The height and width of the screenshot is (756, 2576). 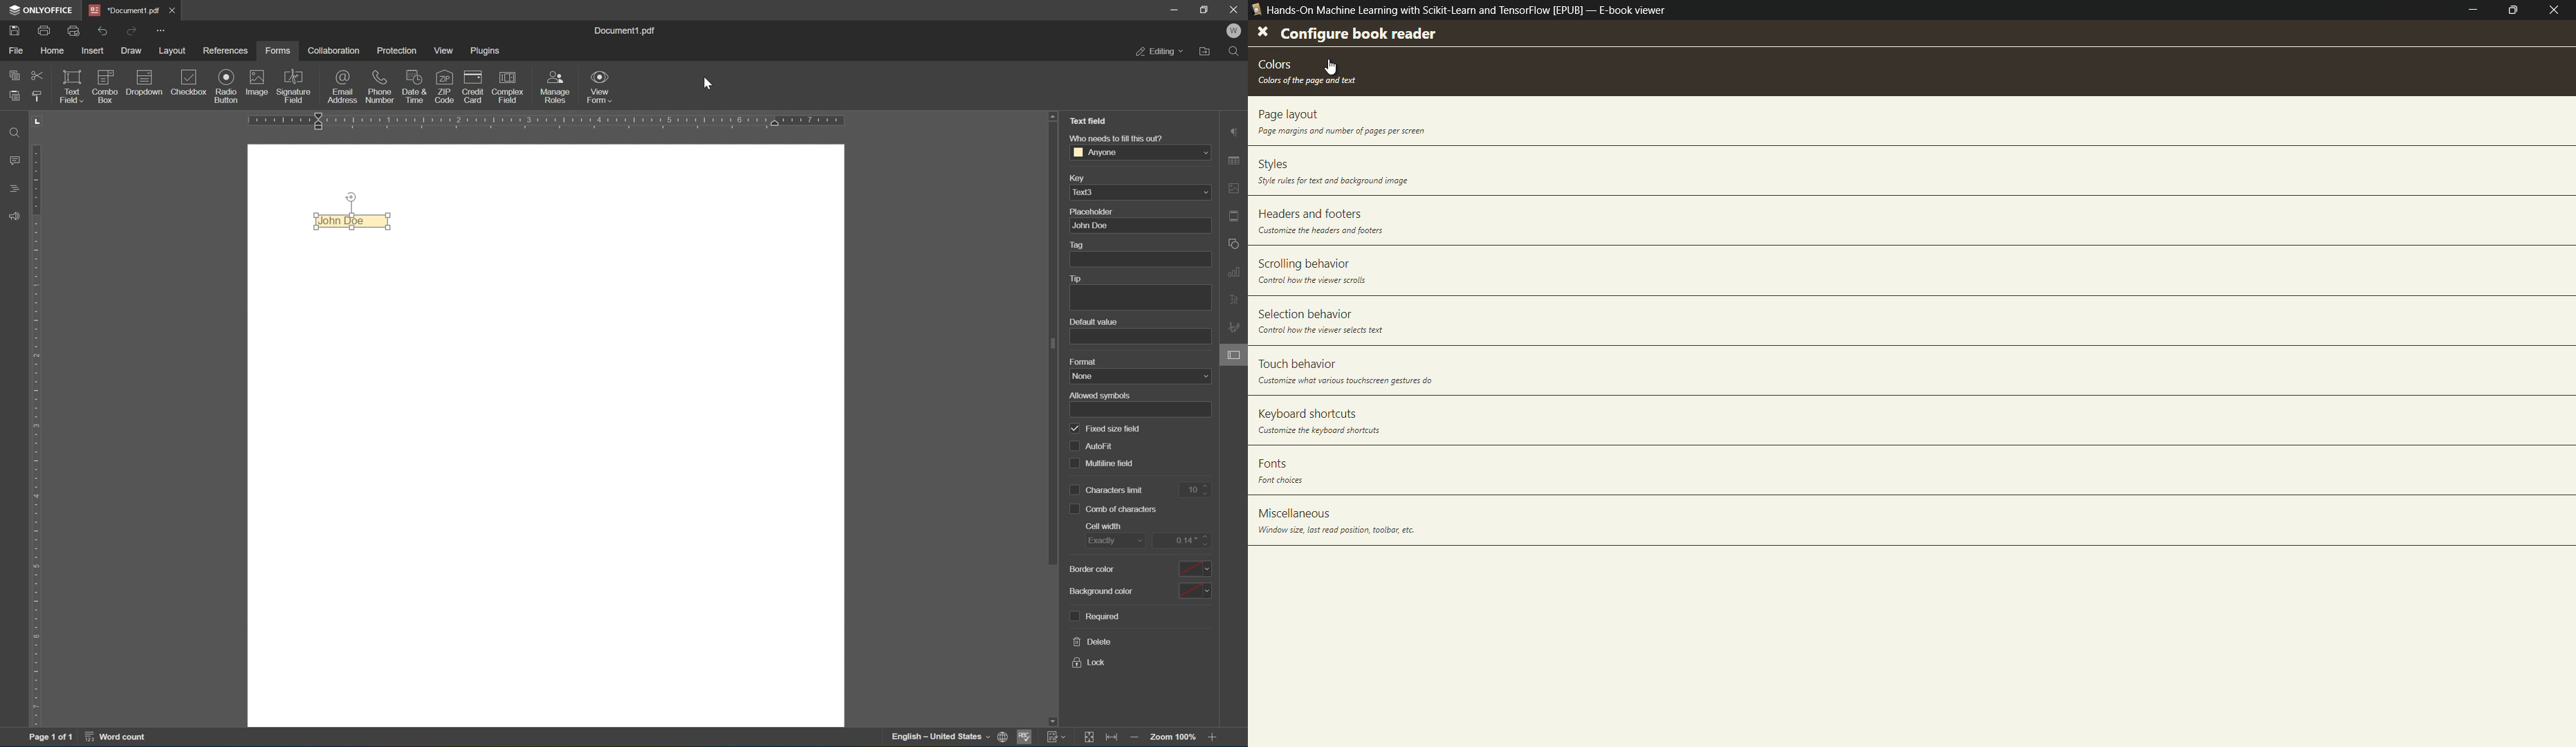 I want to click on layout, so click(x=173, y=51).